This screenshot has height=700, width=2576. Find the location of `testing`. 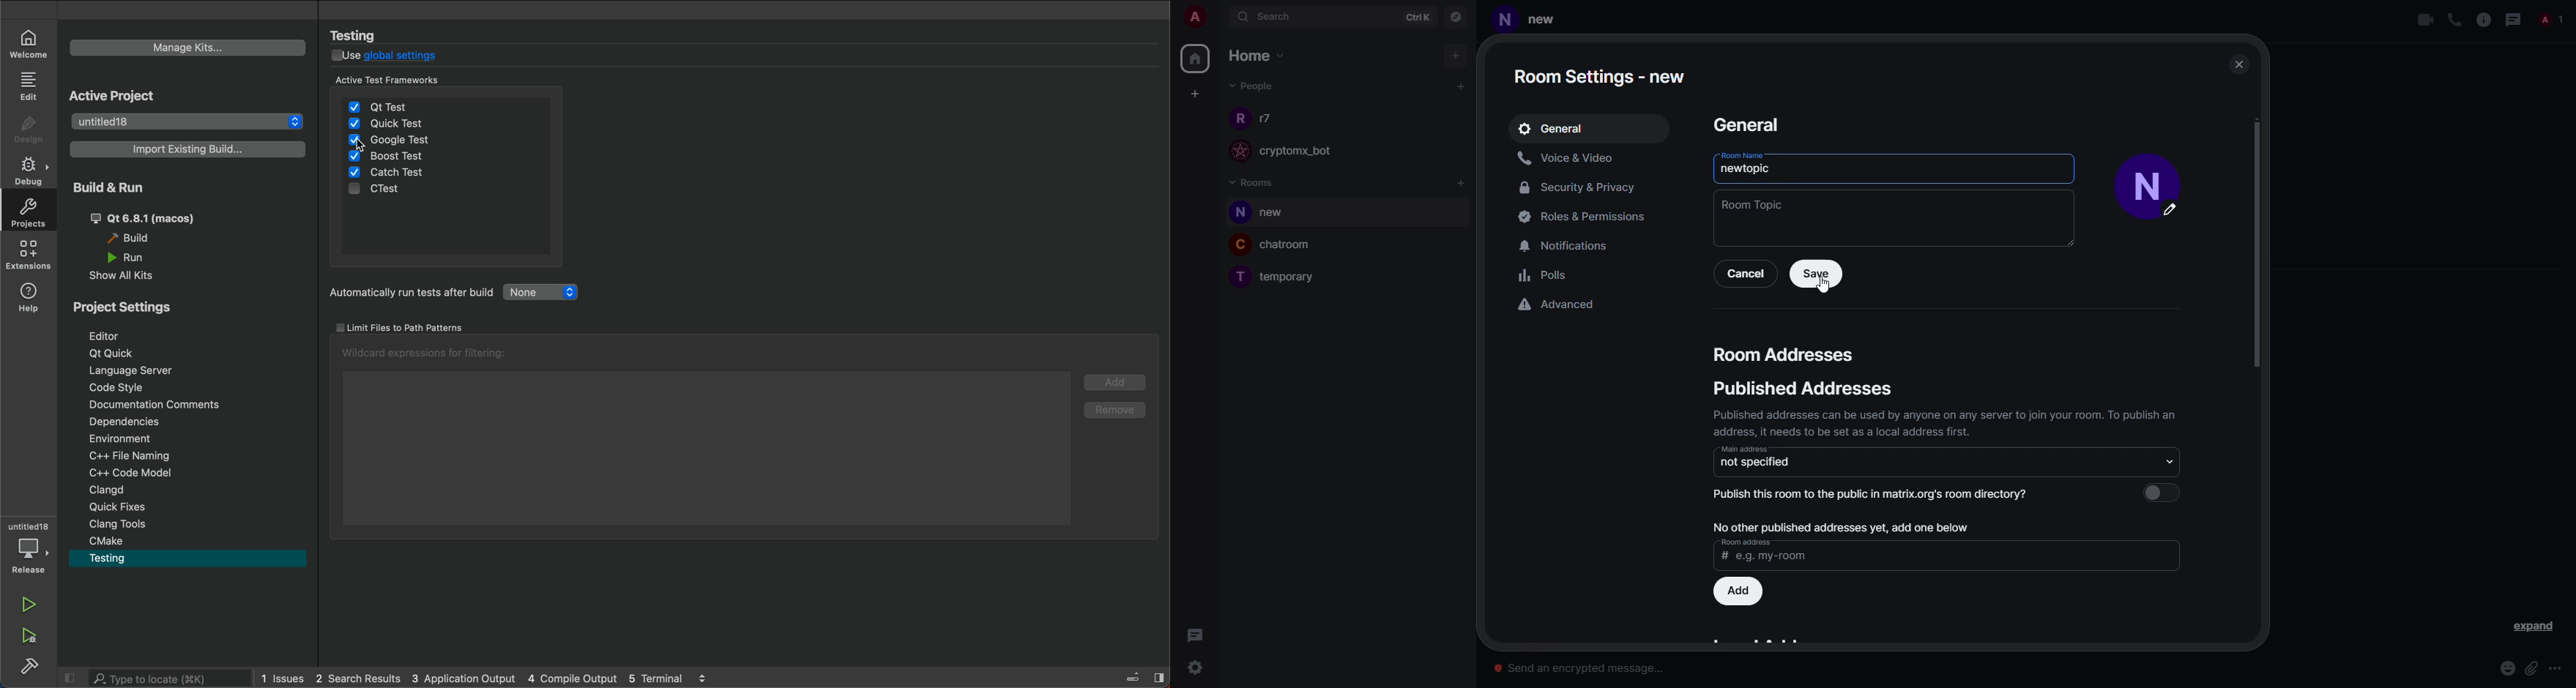

testing is located at coordinates (188, 561).